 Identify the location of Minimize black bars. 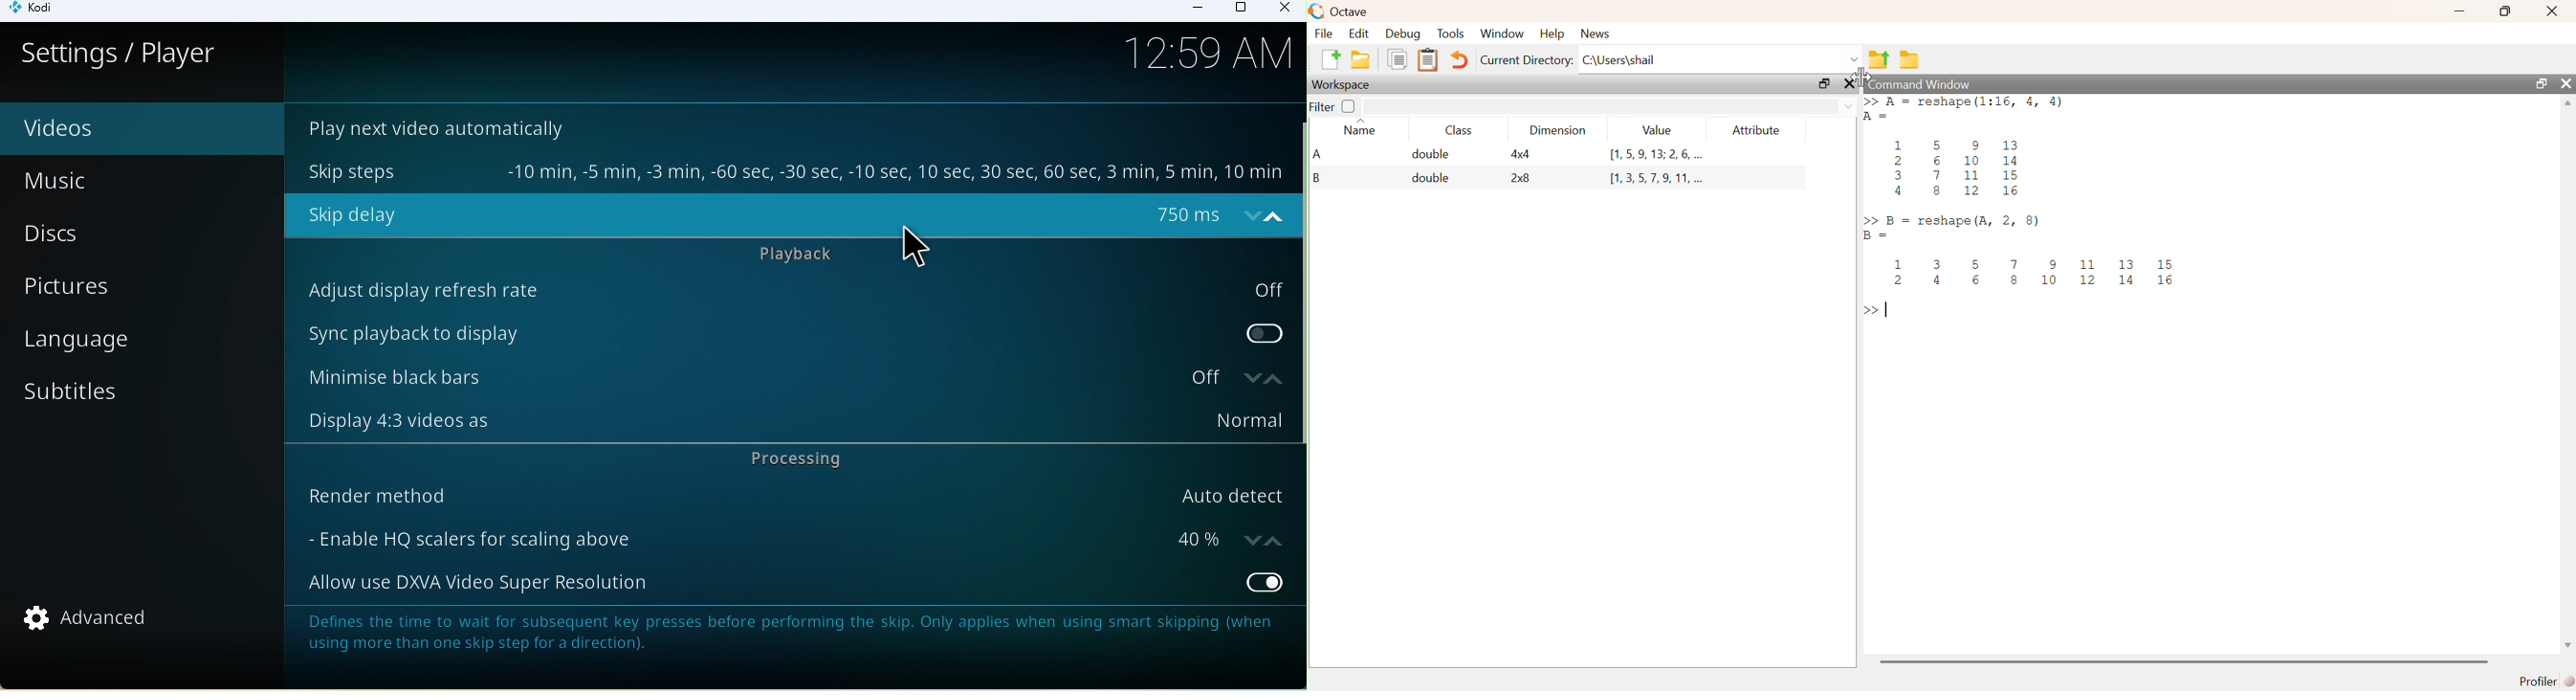
(759, 379).